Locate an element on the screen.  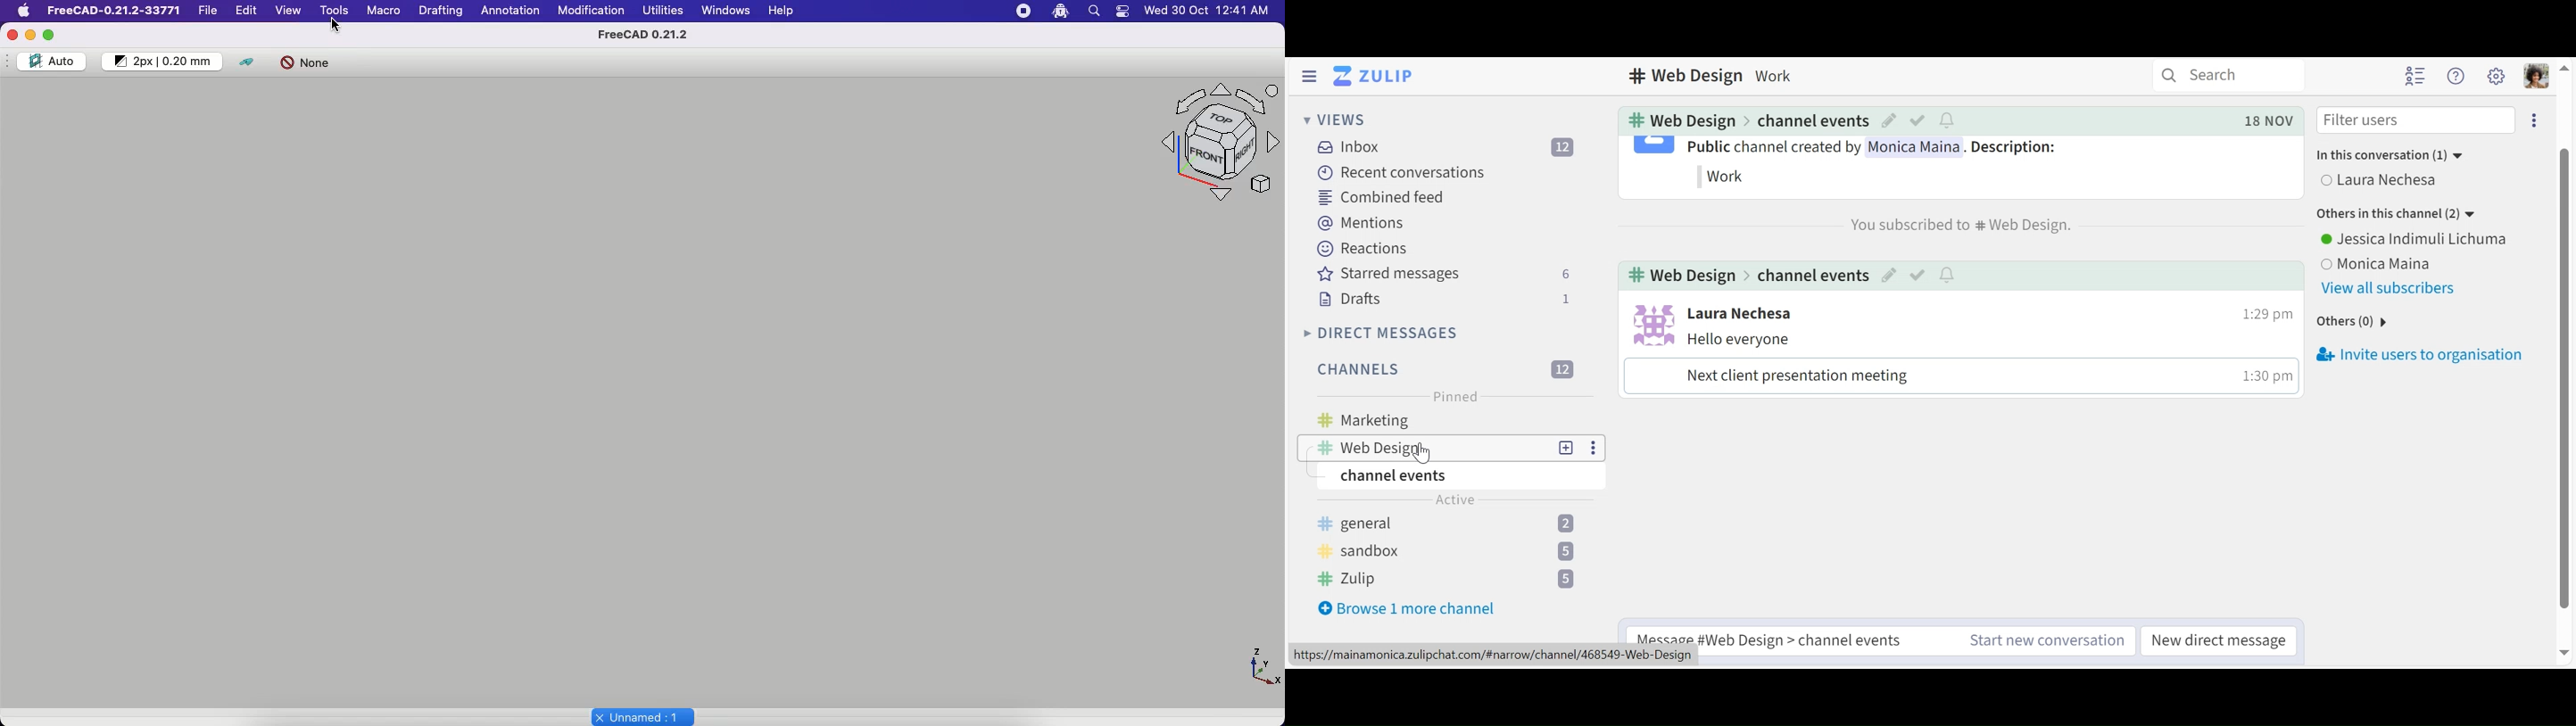
Extension is located at coordinates (1059, 11).